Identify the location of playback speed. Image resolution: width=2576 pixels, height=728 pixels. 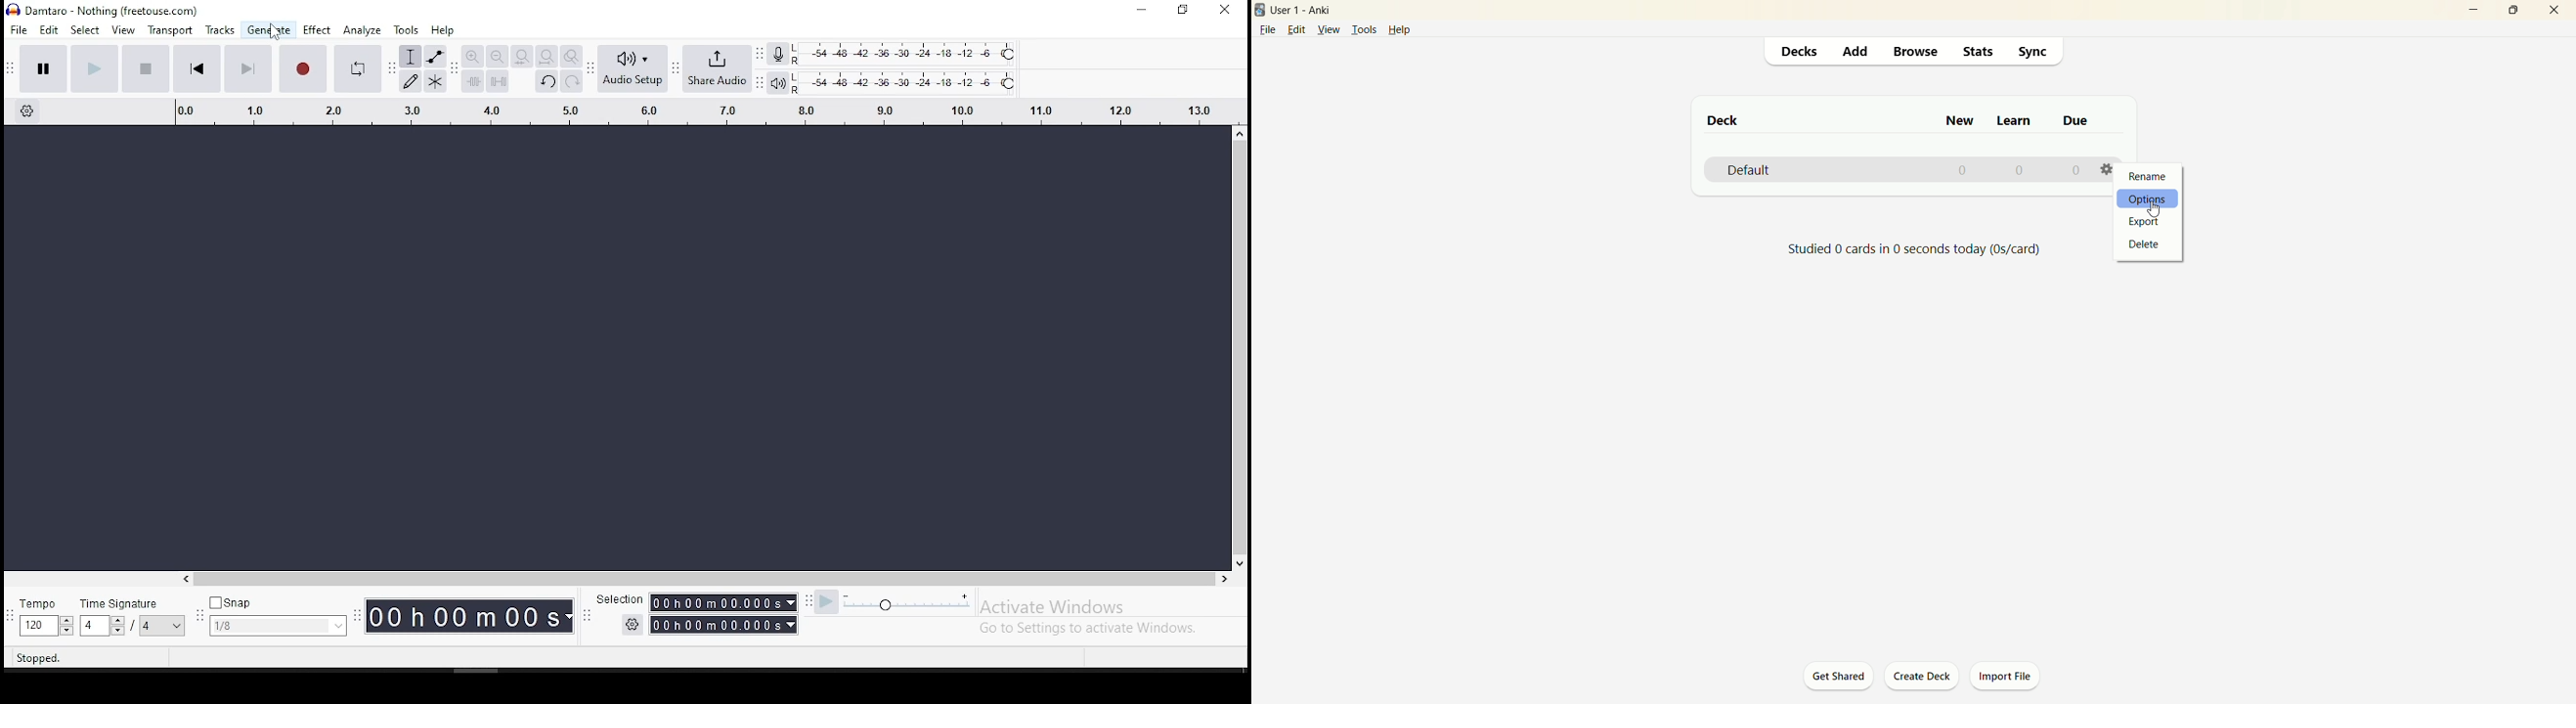
(904, 605).